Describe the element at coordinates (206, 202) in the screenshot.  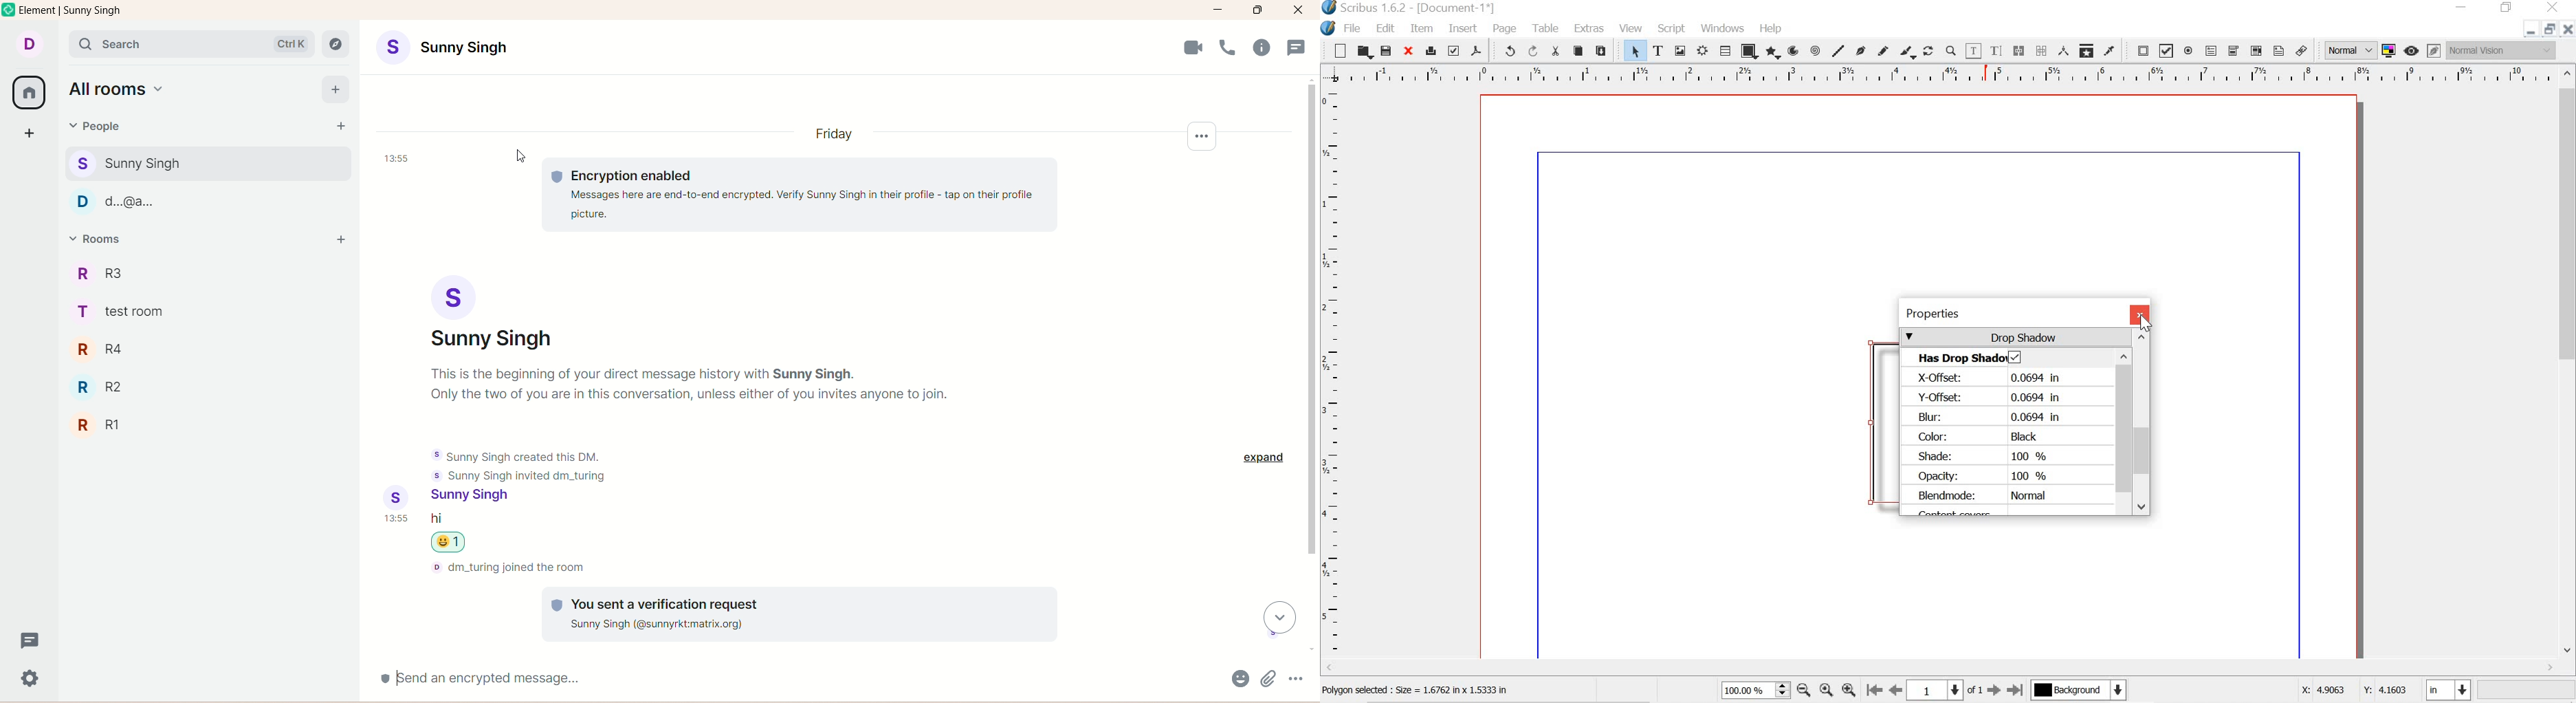
I see `d...@a... chat` at that location.